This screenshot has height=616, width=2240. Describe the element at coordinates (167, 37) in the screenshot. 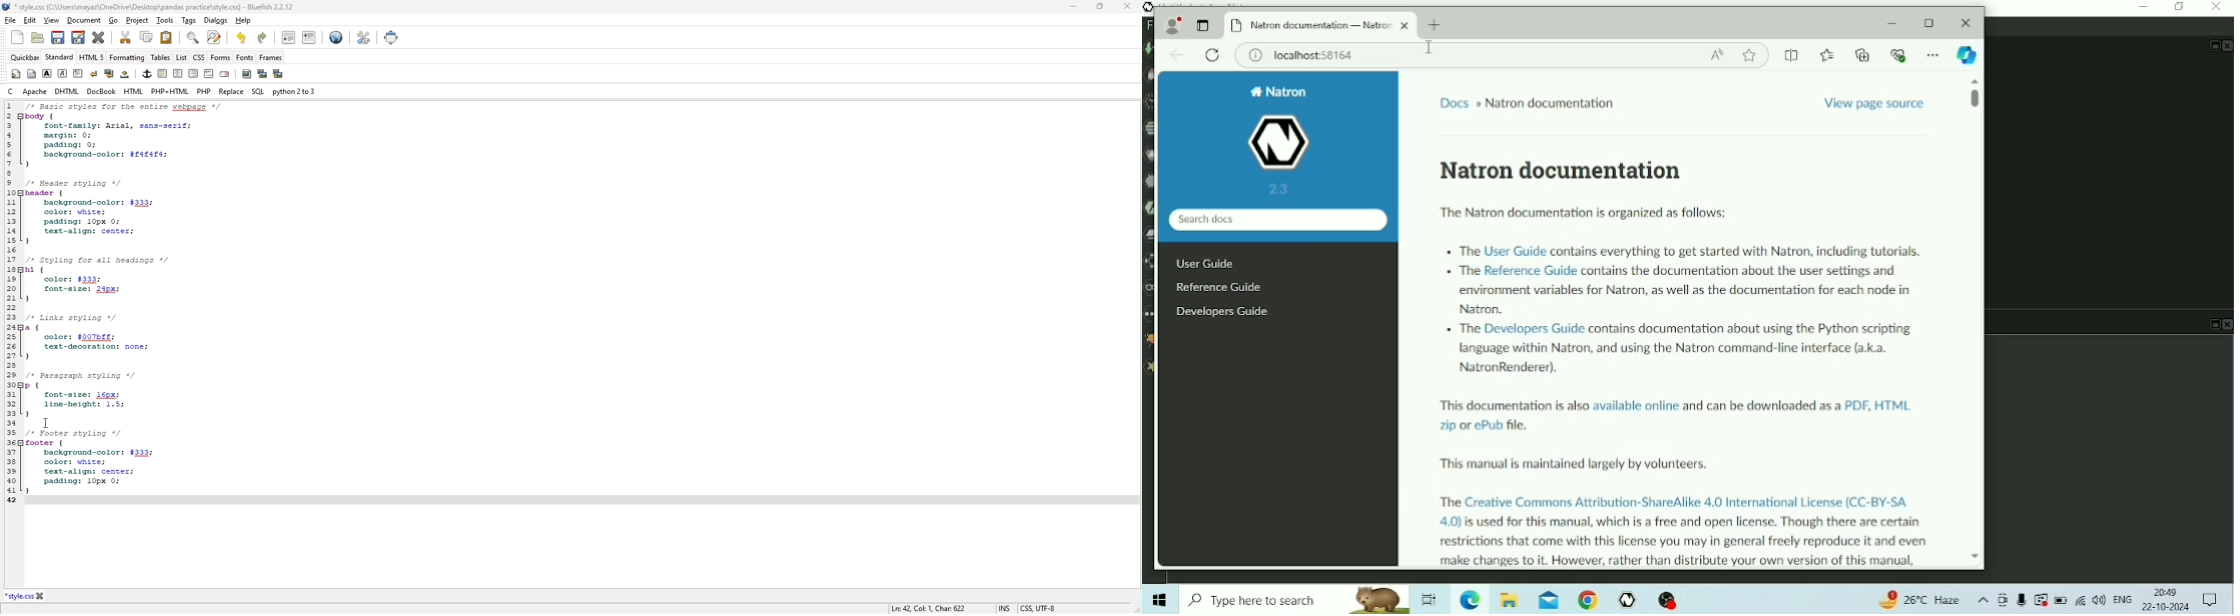

I see `paste` at that location.